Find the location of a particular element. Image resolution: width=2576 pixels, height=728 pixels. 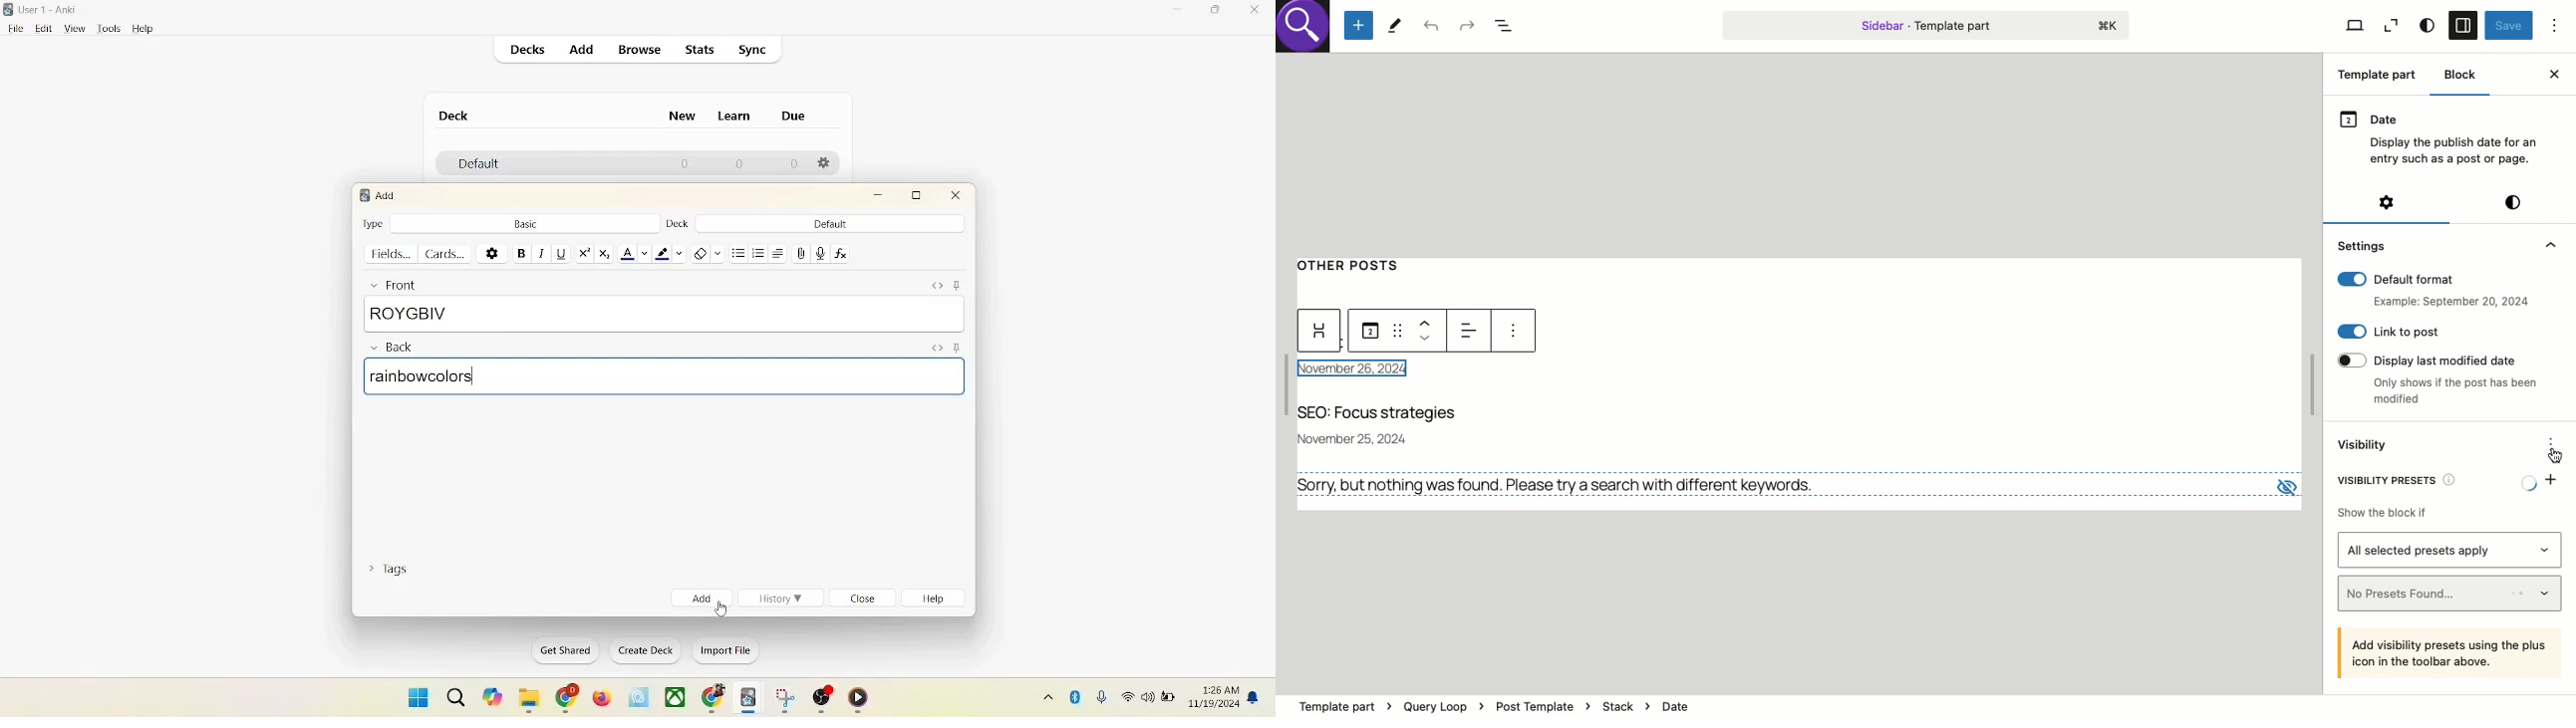

maximum is located at coordinates (920, 195).